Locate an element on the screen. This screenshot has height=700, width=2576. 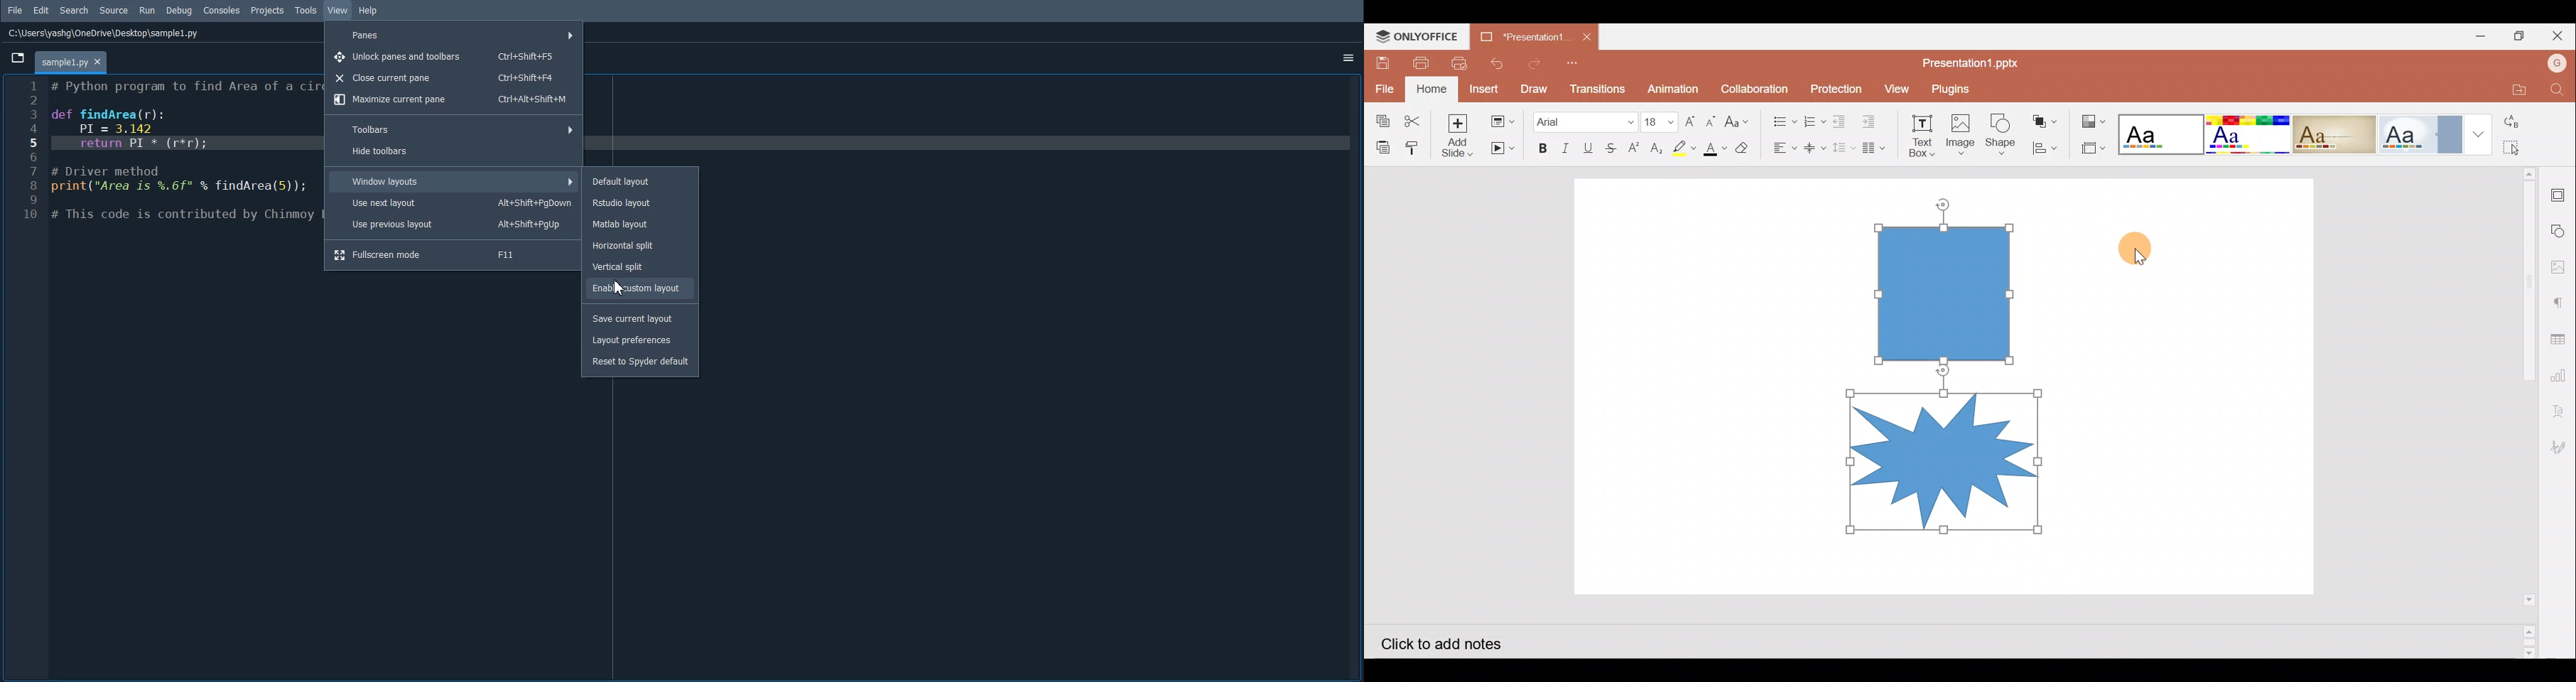
Decrease indent is located at coordinates (1841, 119).